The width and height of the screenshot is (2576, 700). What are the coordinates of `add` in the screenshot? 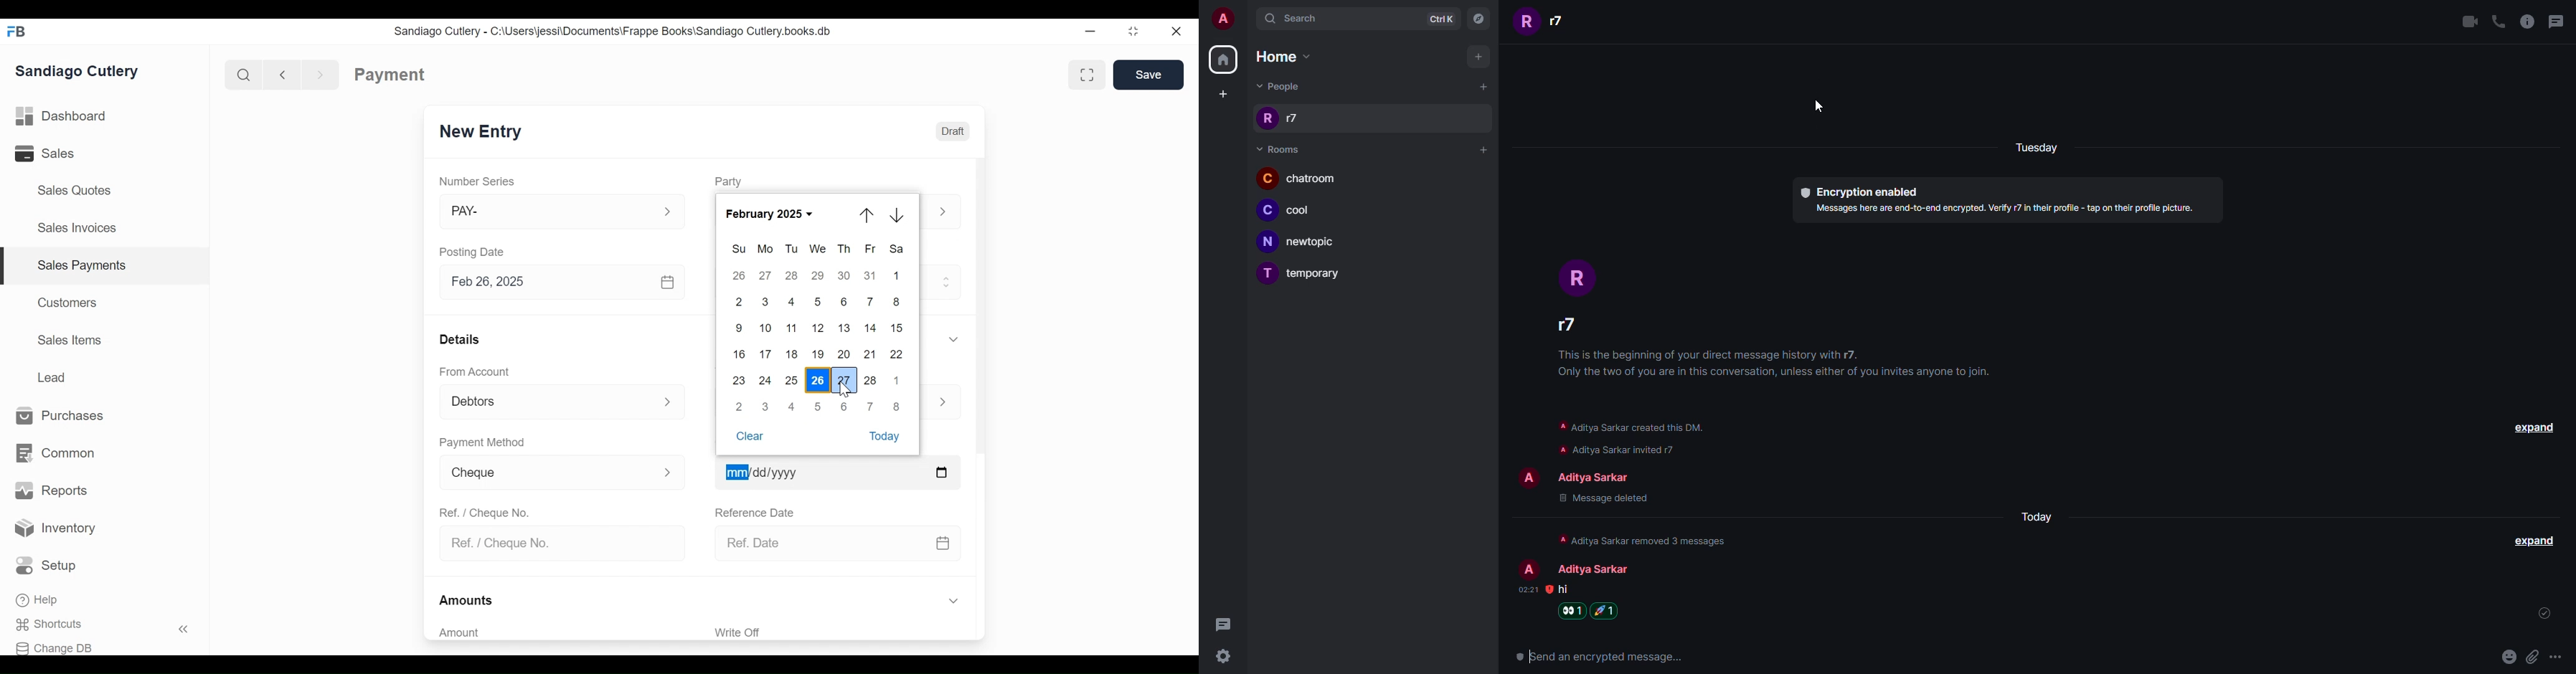 It's located at (1481, 87).